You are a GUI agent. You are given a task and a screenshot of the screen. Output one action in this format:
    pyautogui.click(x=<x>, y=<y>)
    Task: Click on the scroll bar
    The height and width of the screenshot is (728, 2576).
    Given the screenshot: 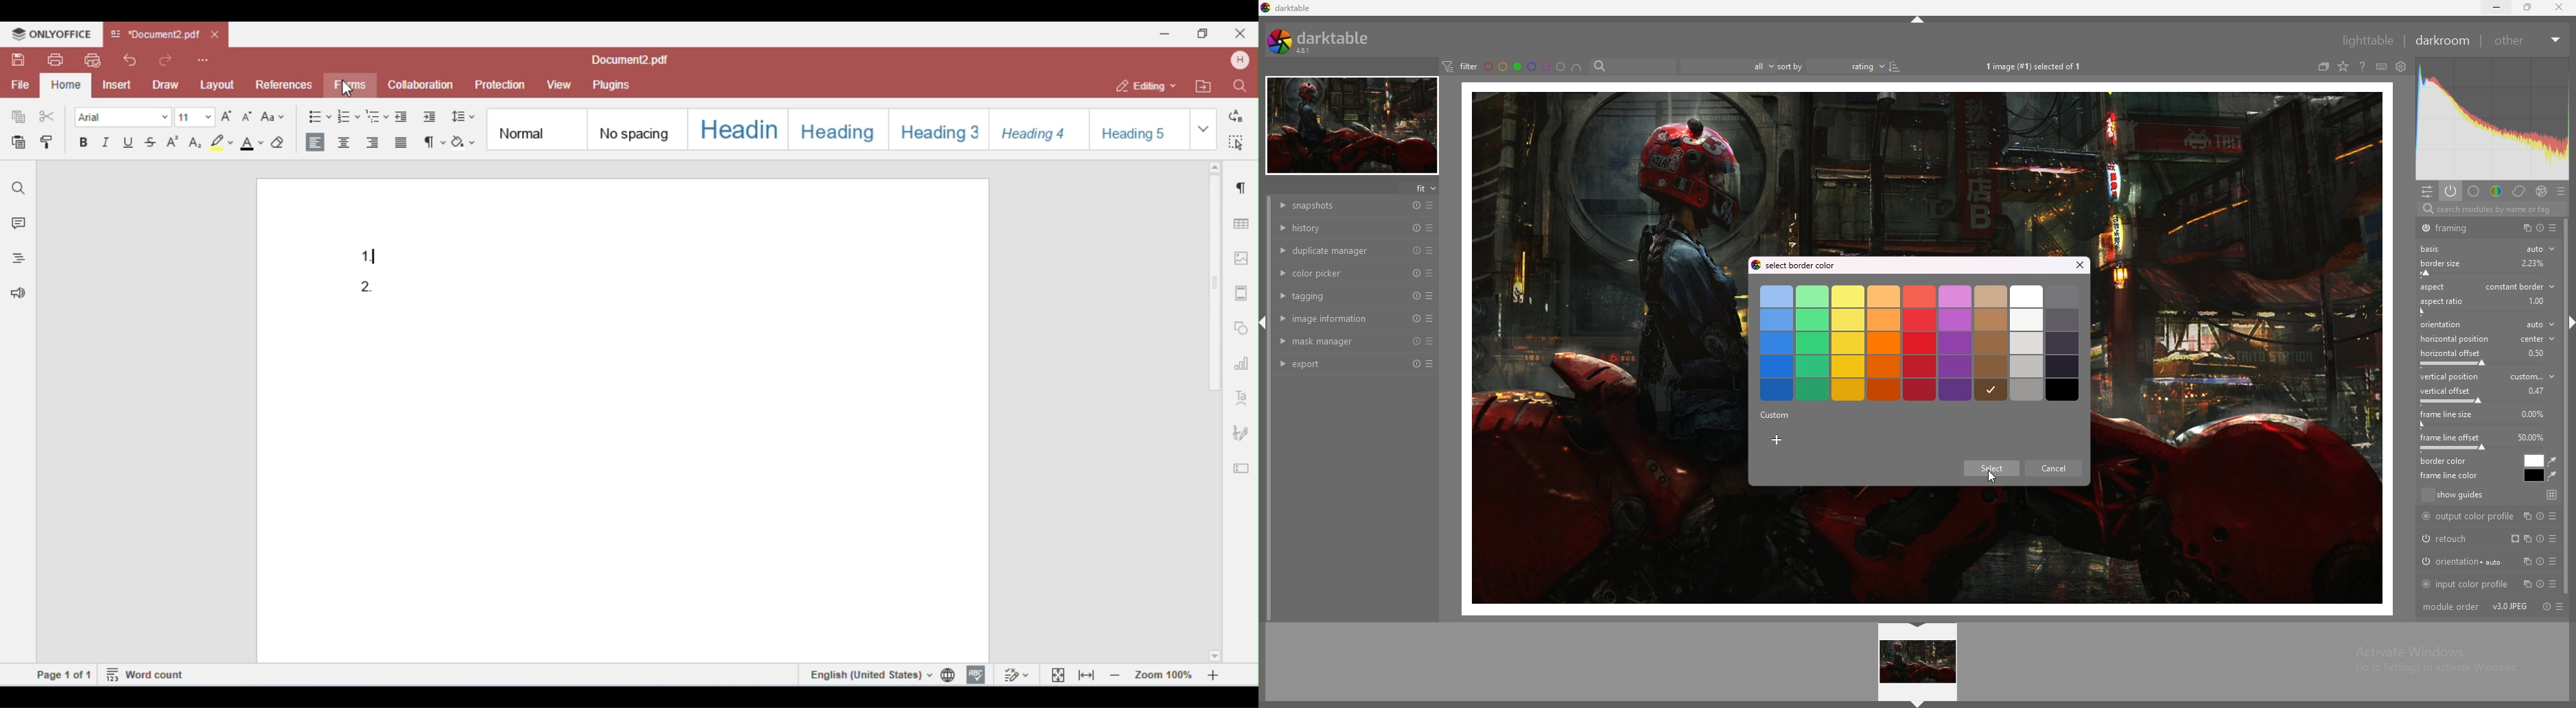 What is the action you would take?
    pyautogui.click(x=1271, y=409)
    